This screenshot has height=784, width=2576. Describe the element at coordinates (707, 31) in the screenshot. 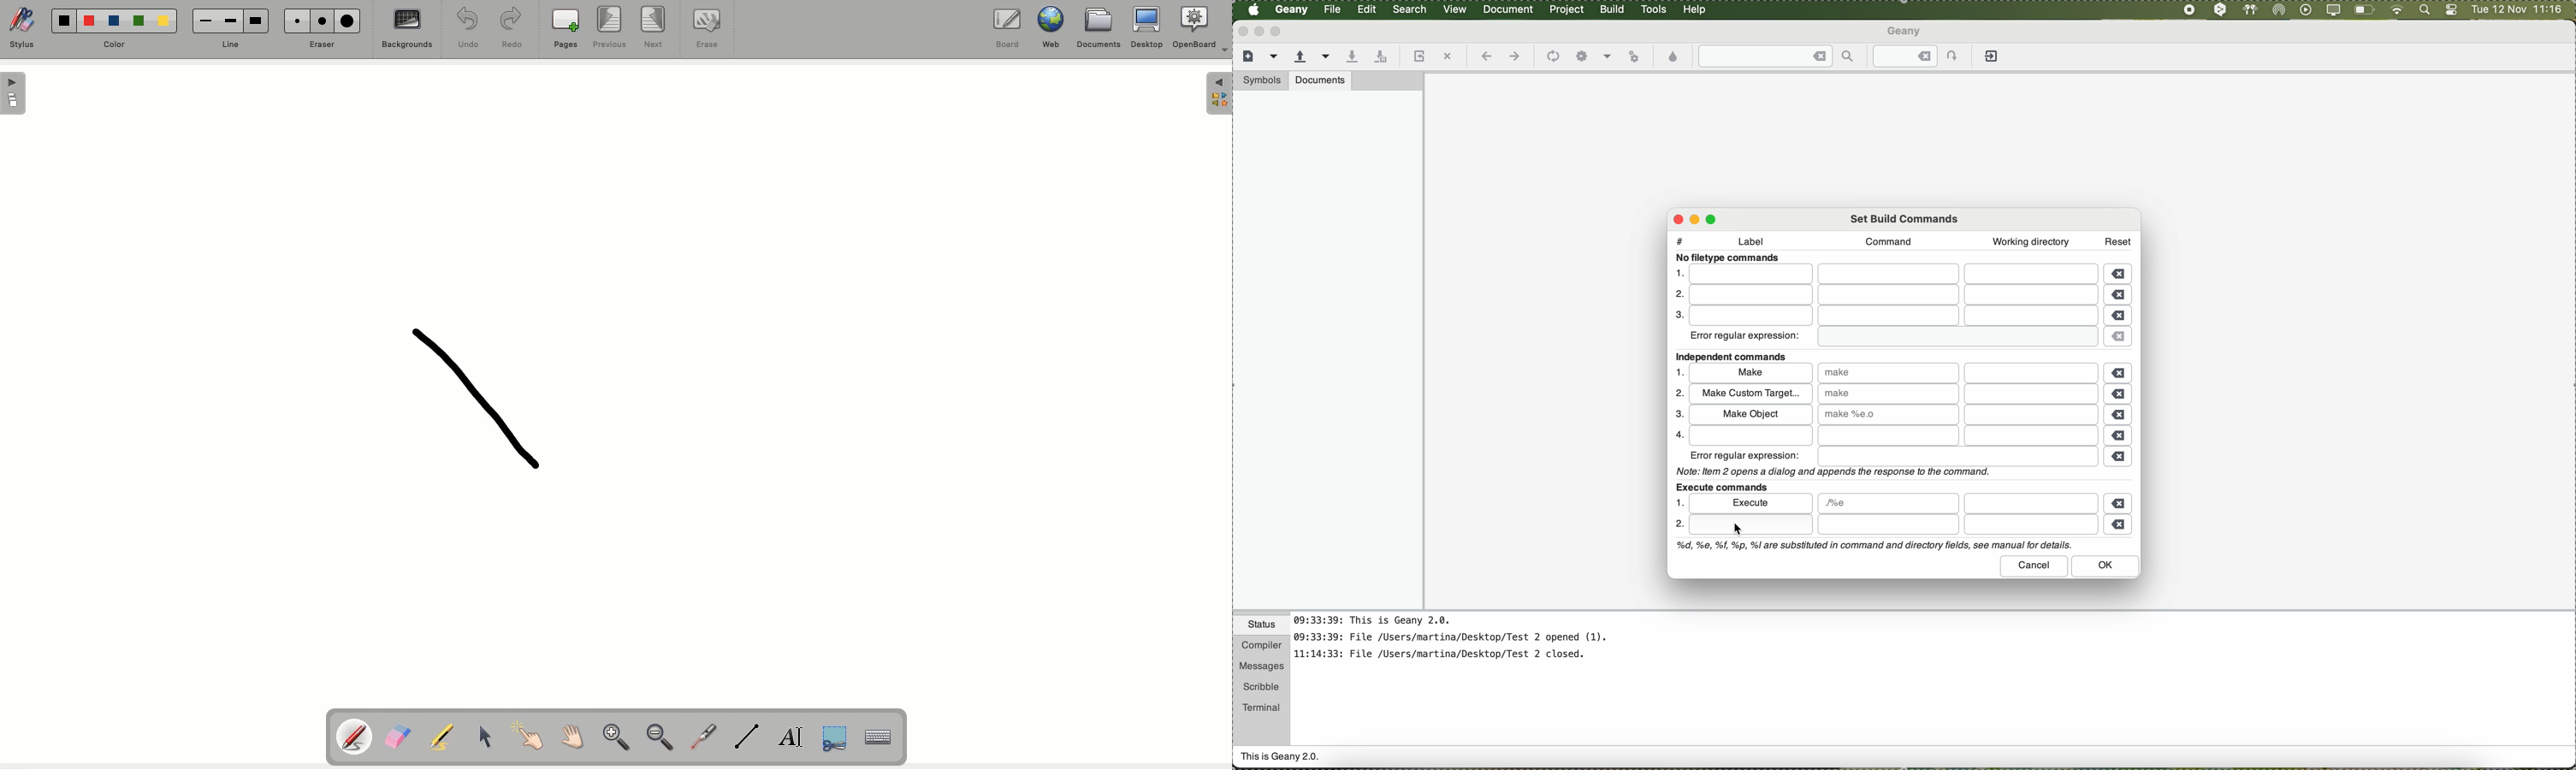

I see `Erase` at that location.